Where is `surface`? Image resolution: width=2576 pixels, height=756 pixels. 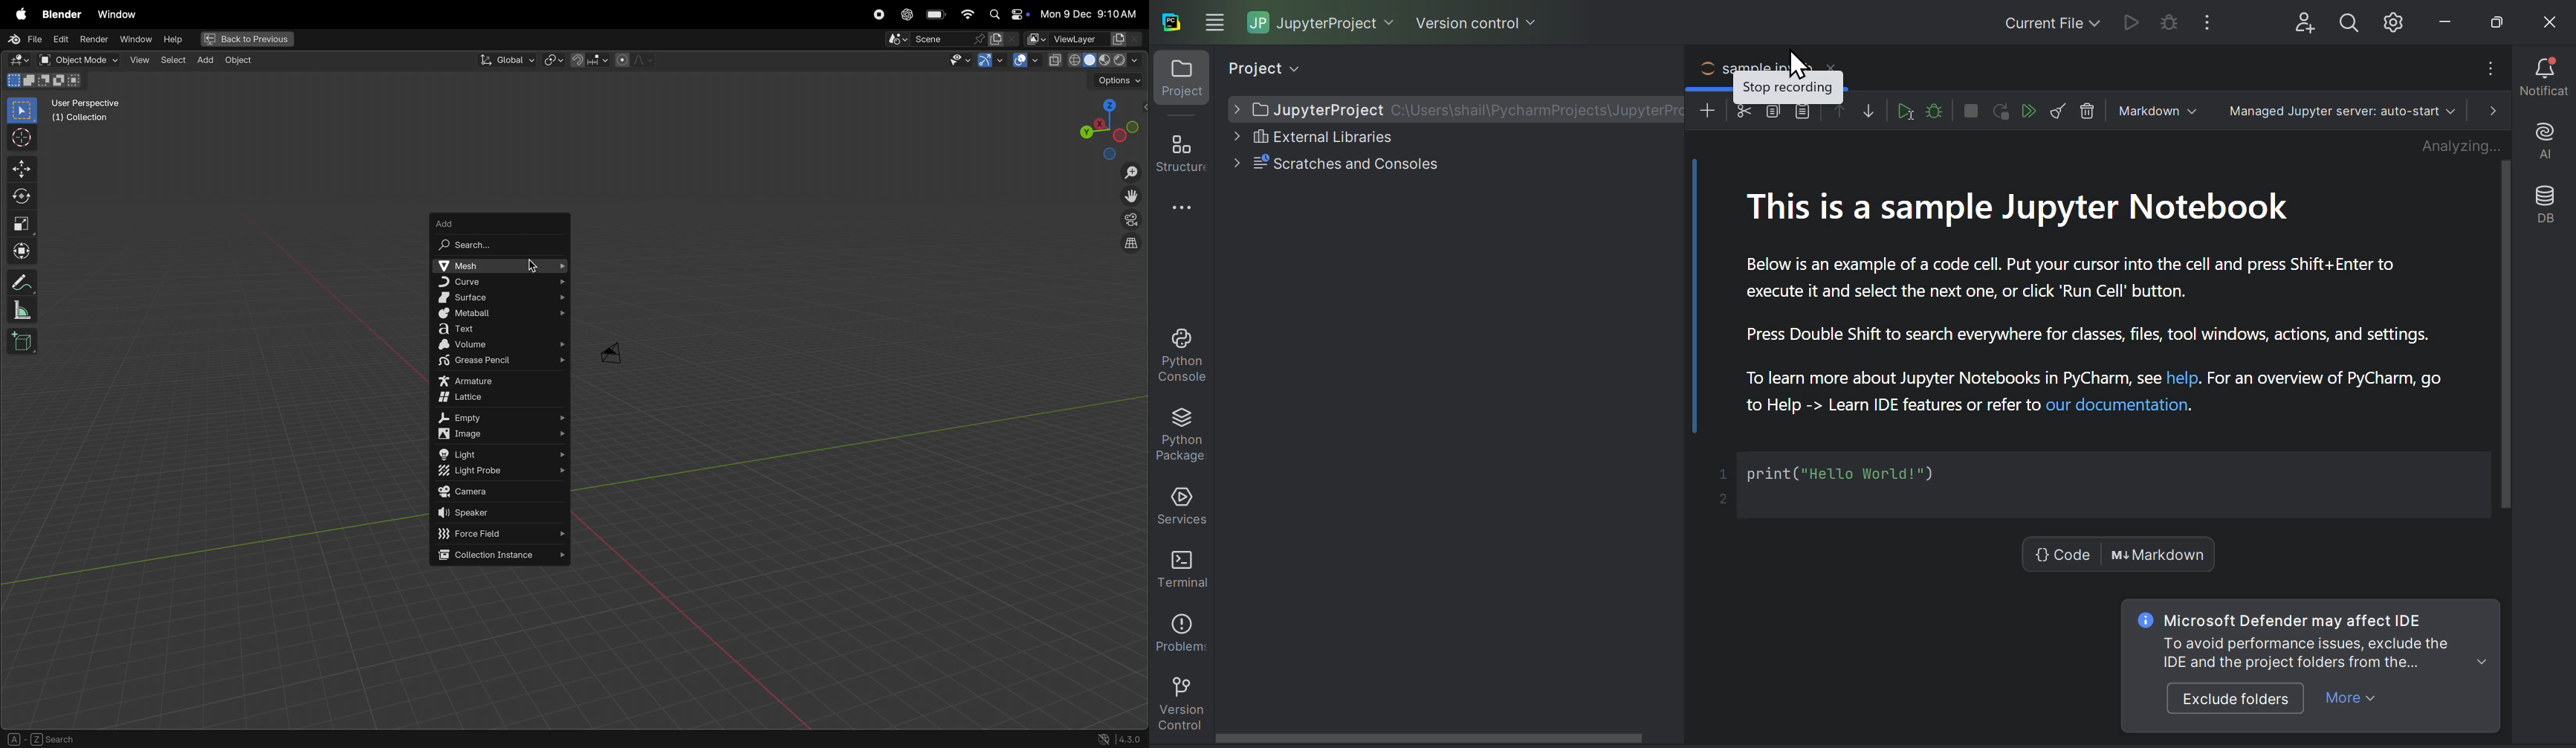 surface is located at coordinates (501, 297).